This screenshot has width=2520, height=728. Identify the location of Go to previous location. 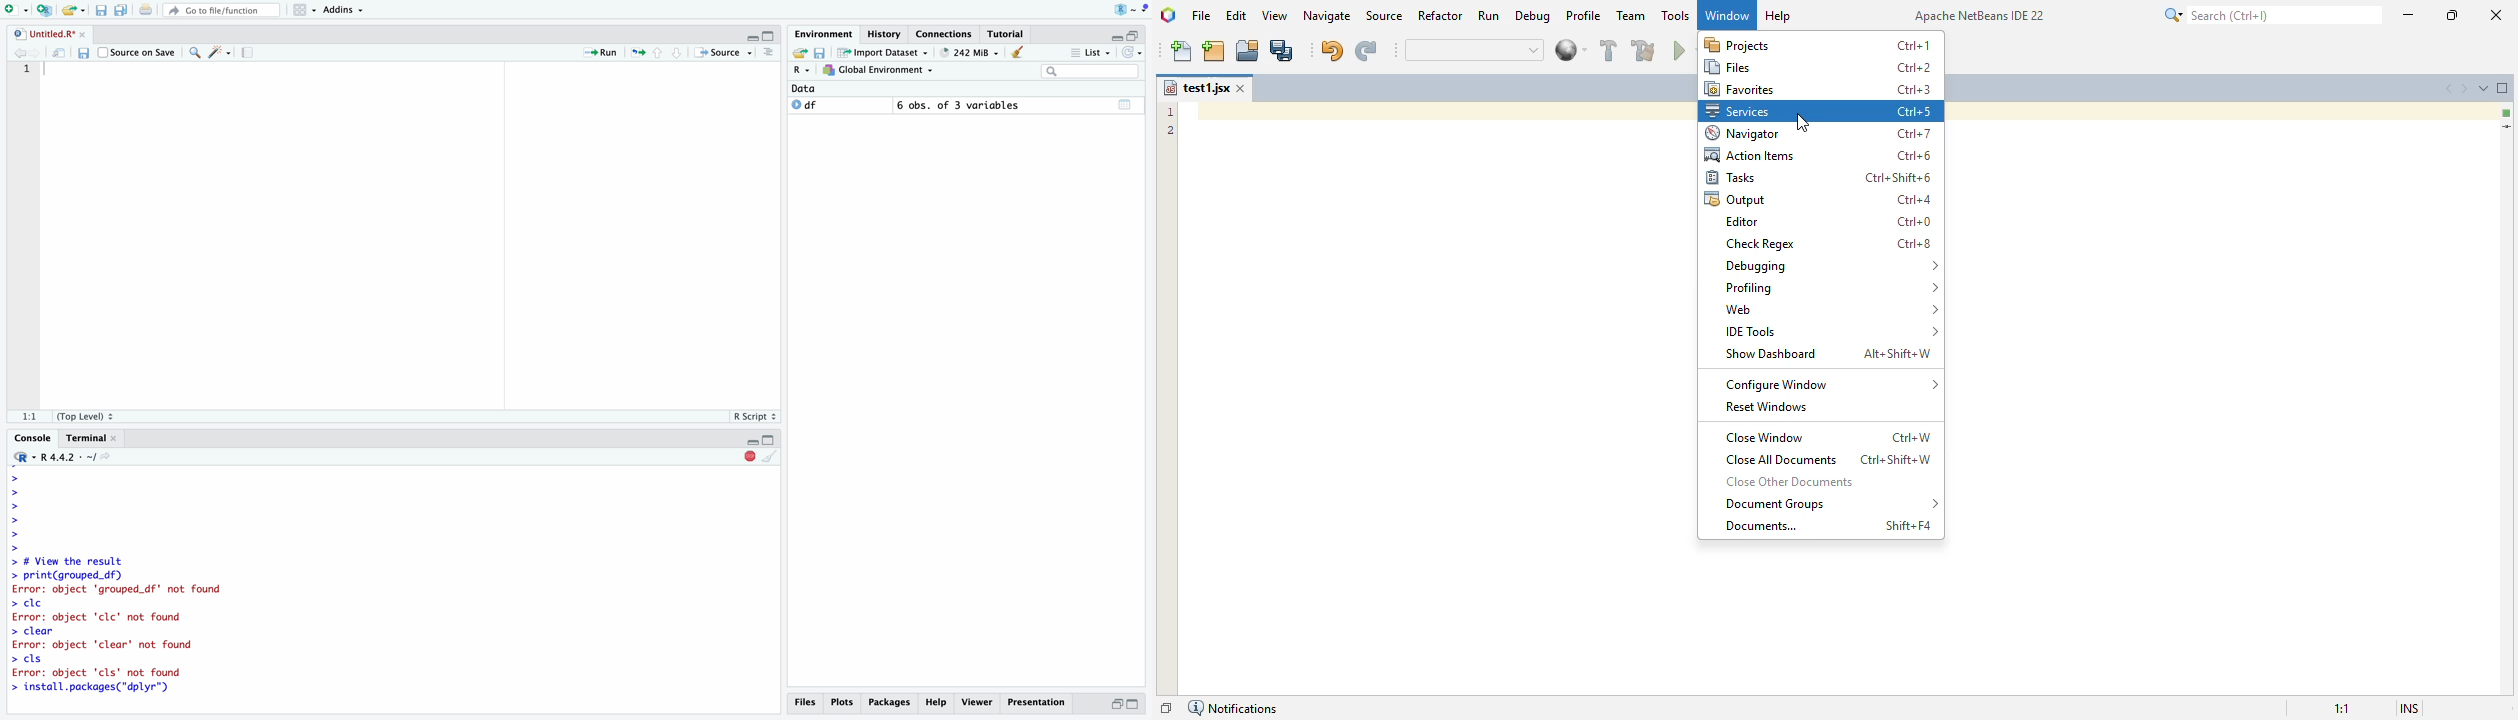
(18, 53).